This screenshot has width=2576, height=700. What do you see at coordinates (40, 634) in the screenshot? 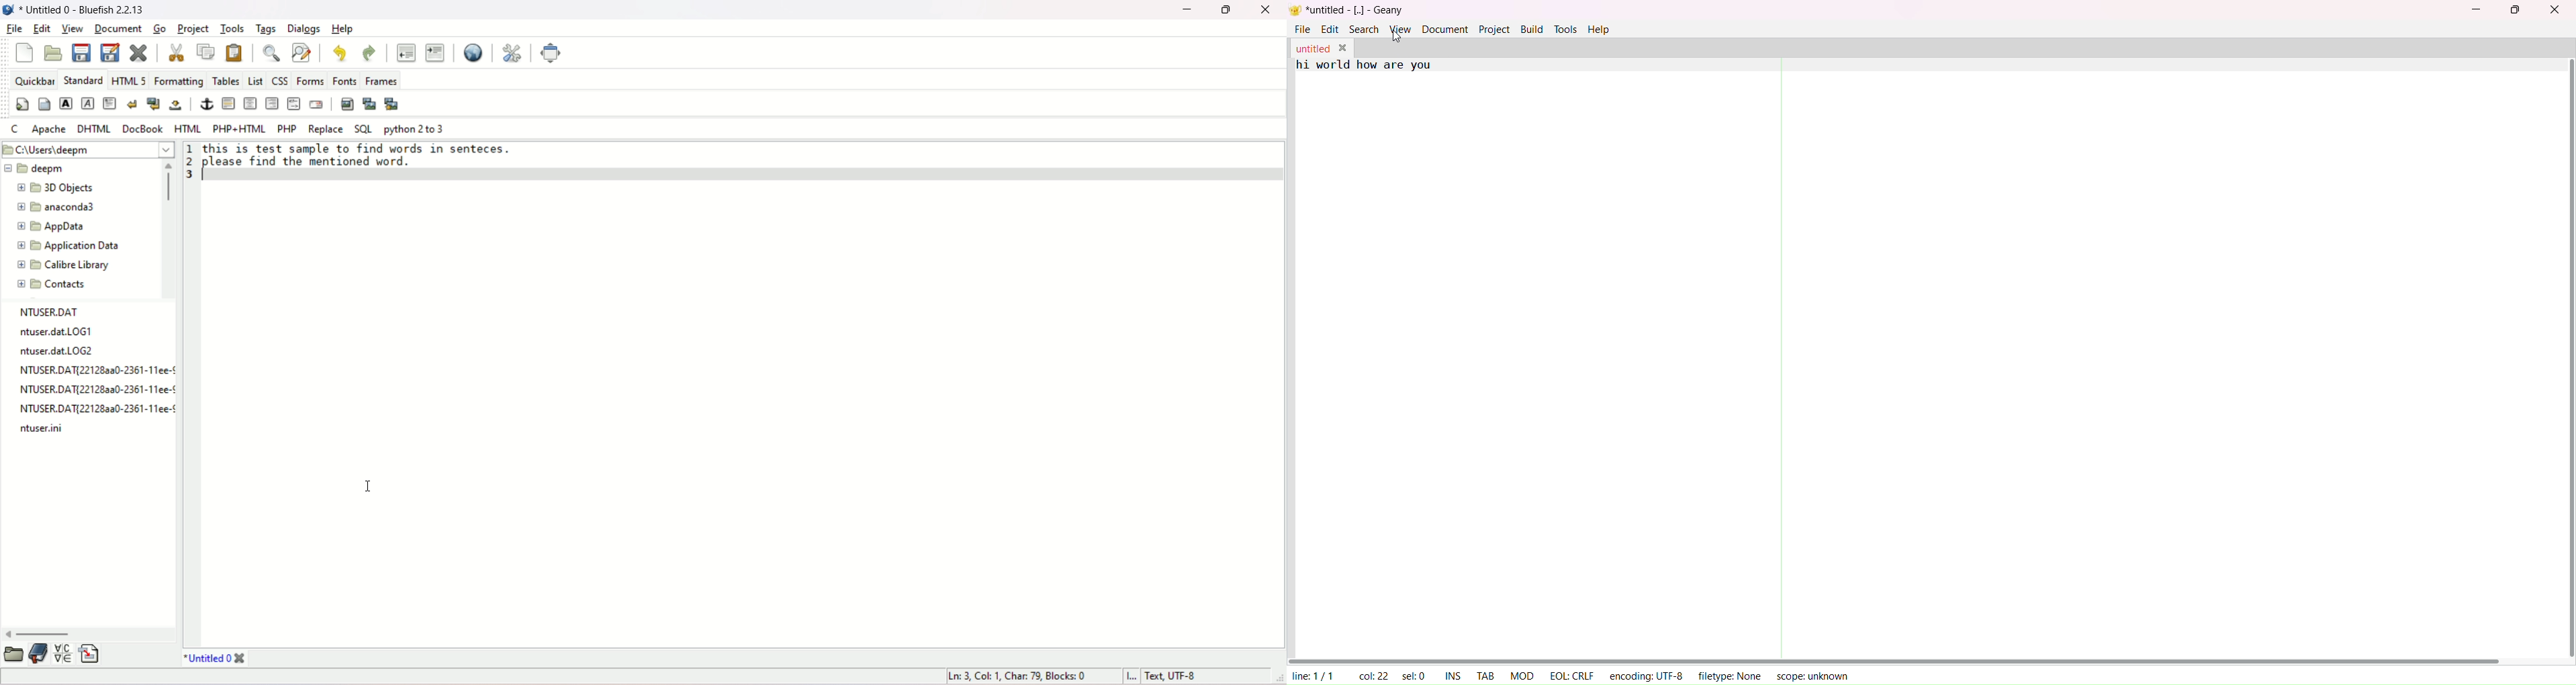
I see `horizontal scroll bar` at bounding box center [40, 634].